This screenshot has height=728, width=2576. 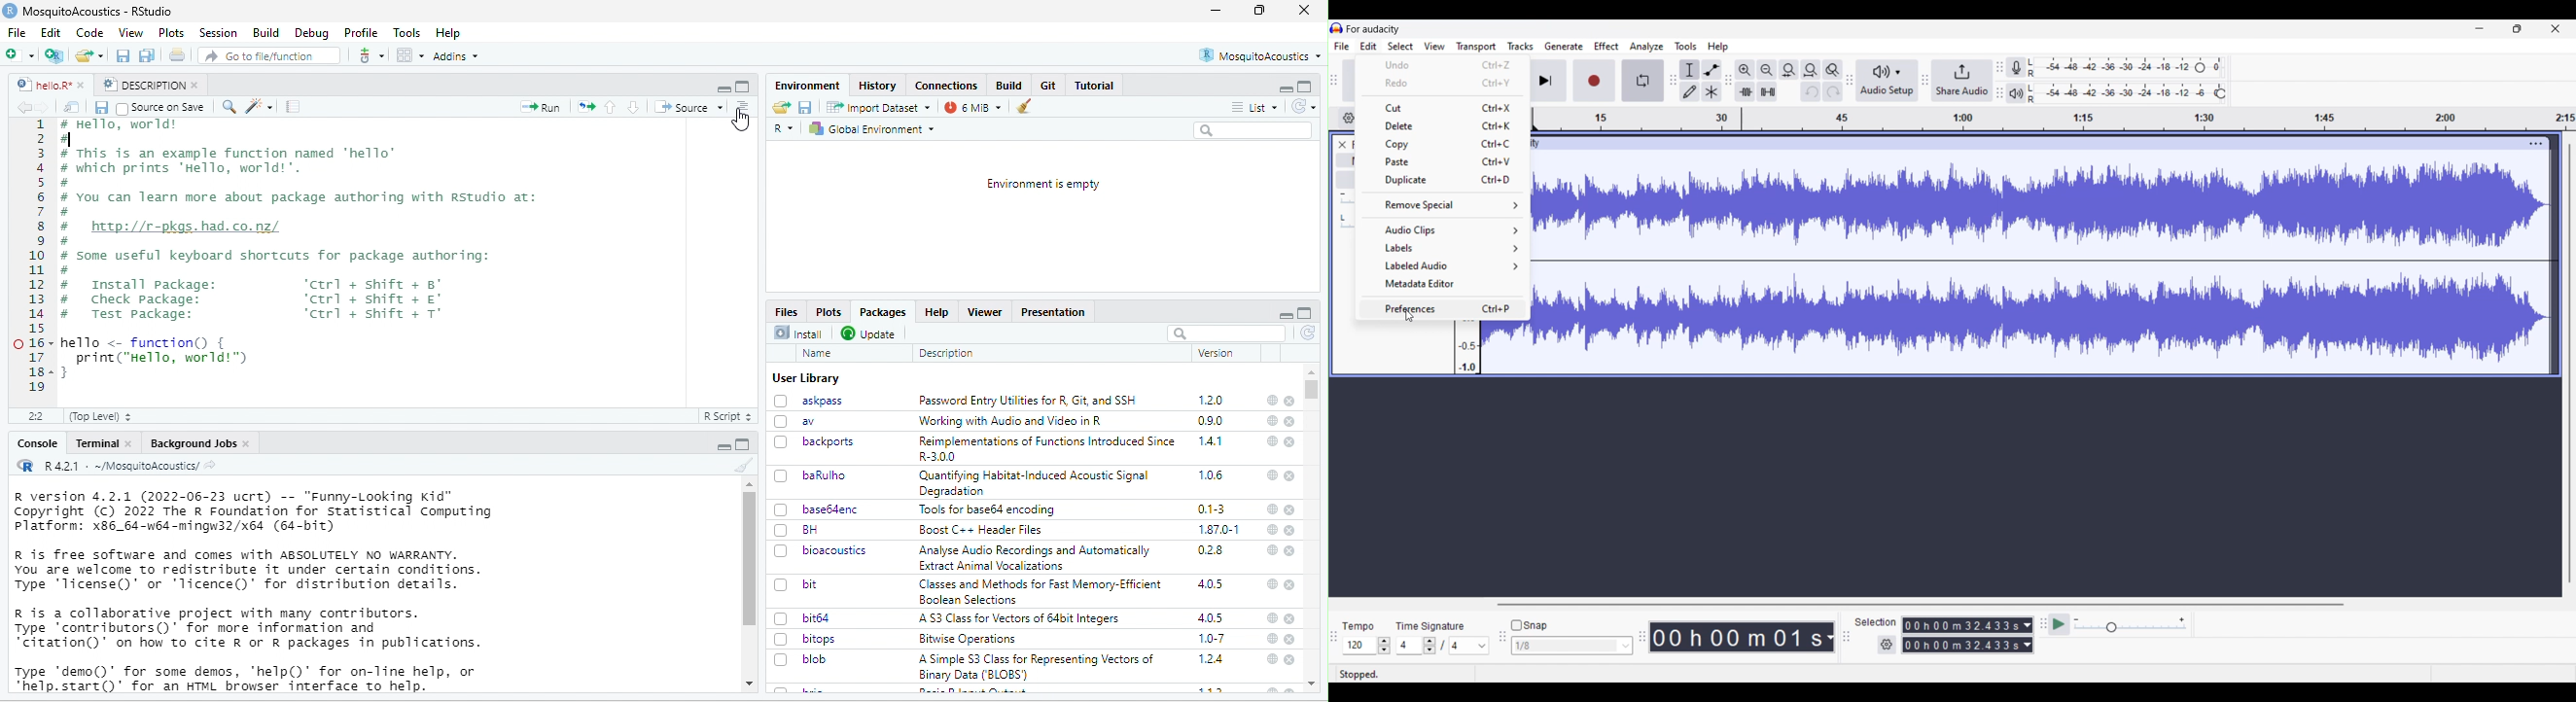 I want to click on av, so click(x=801, y=421).